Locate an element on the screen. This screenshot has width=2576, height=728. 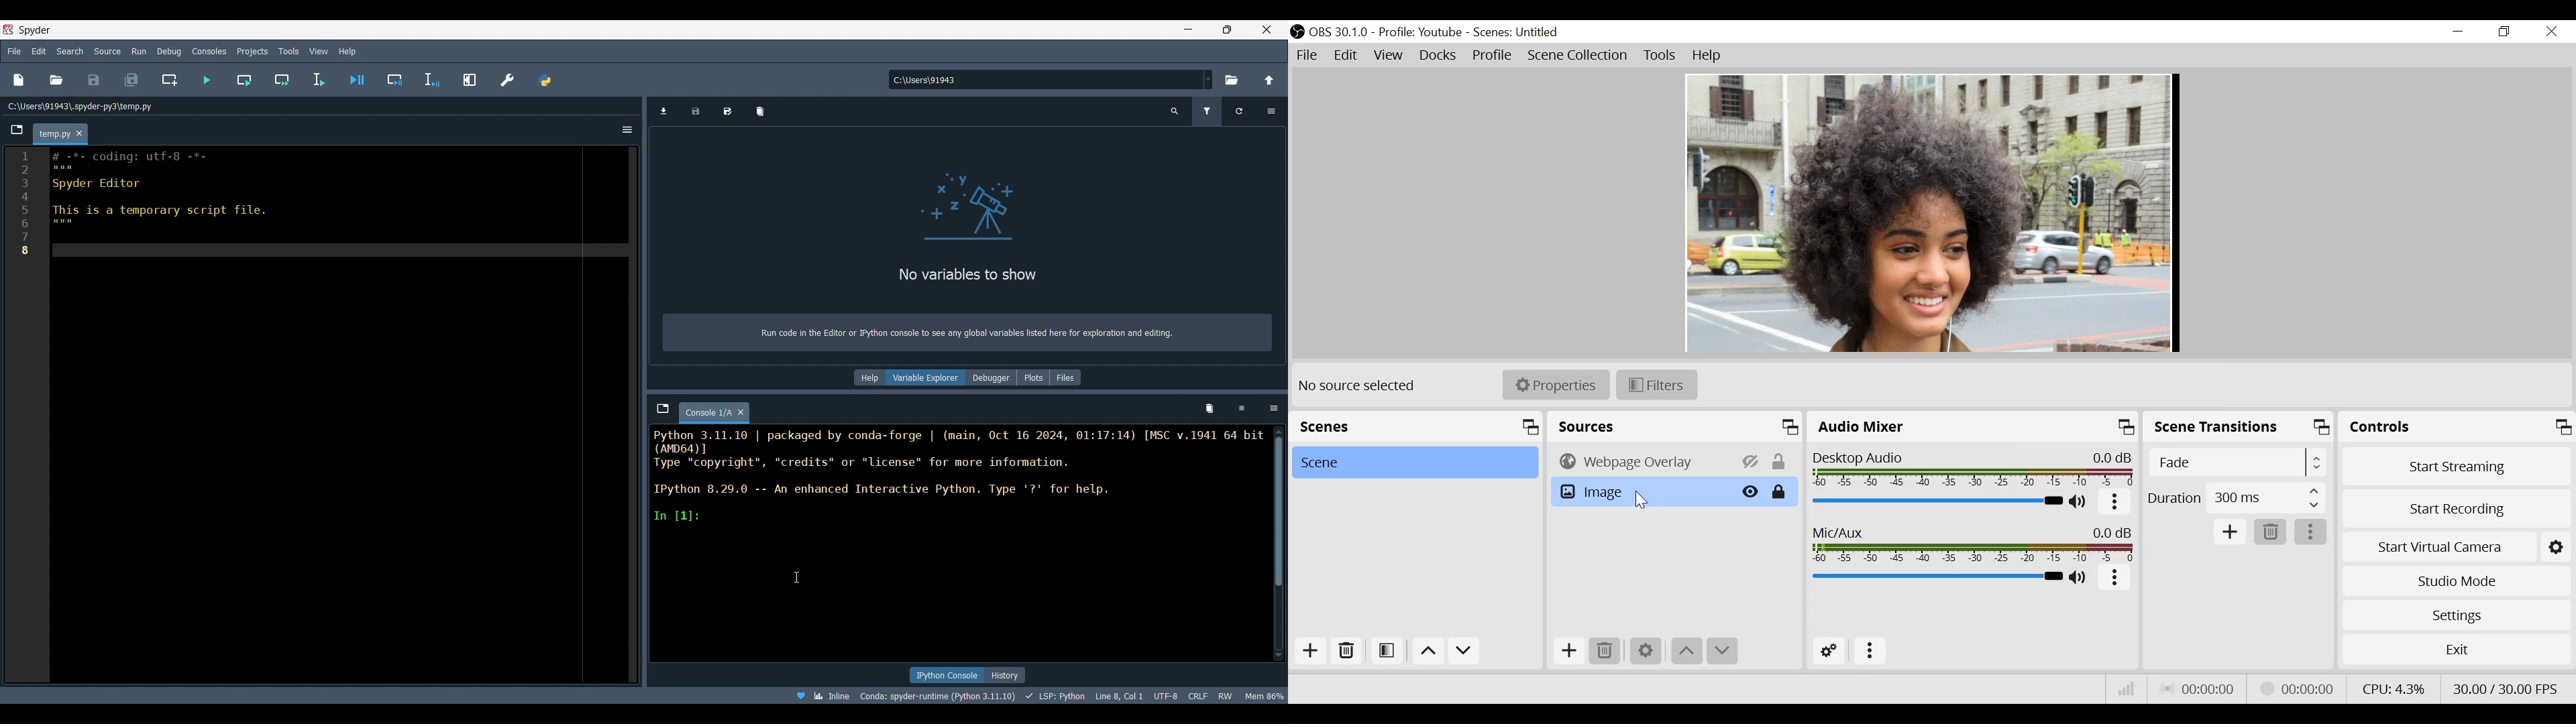
Settings is located at coordinates (2555, 548).